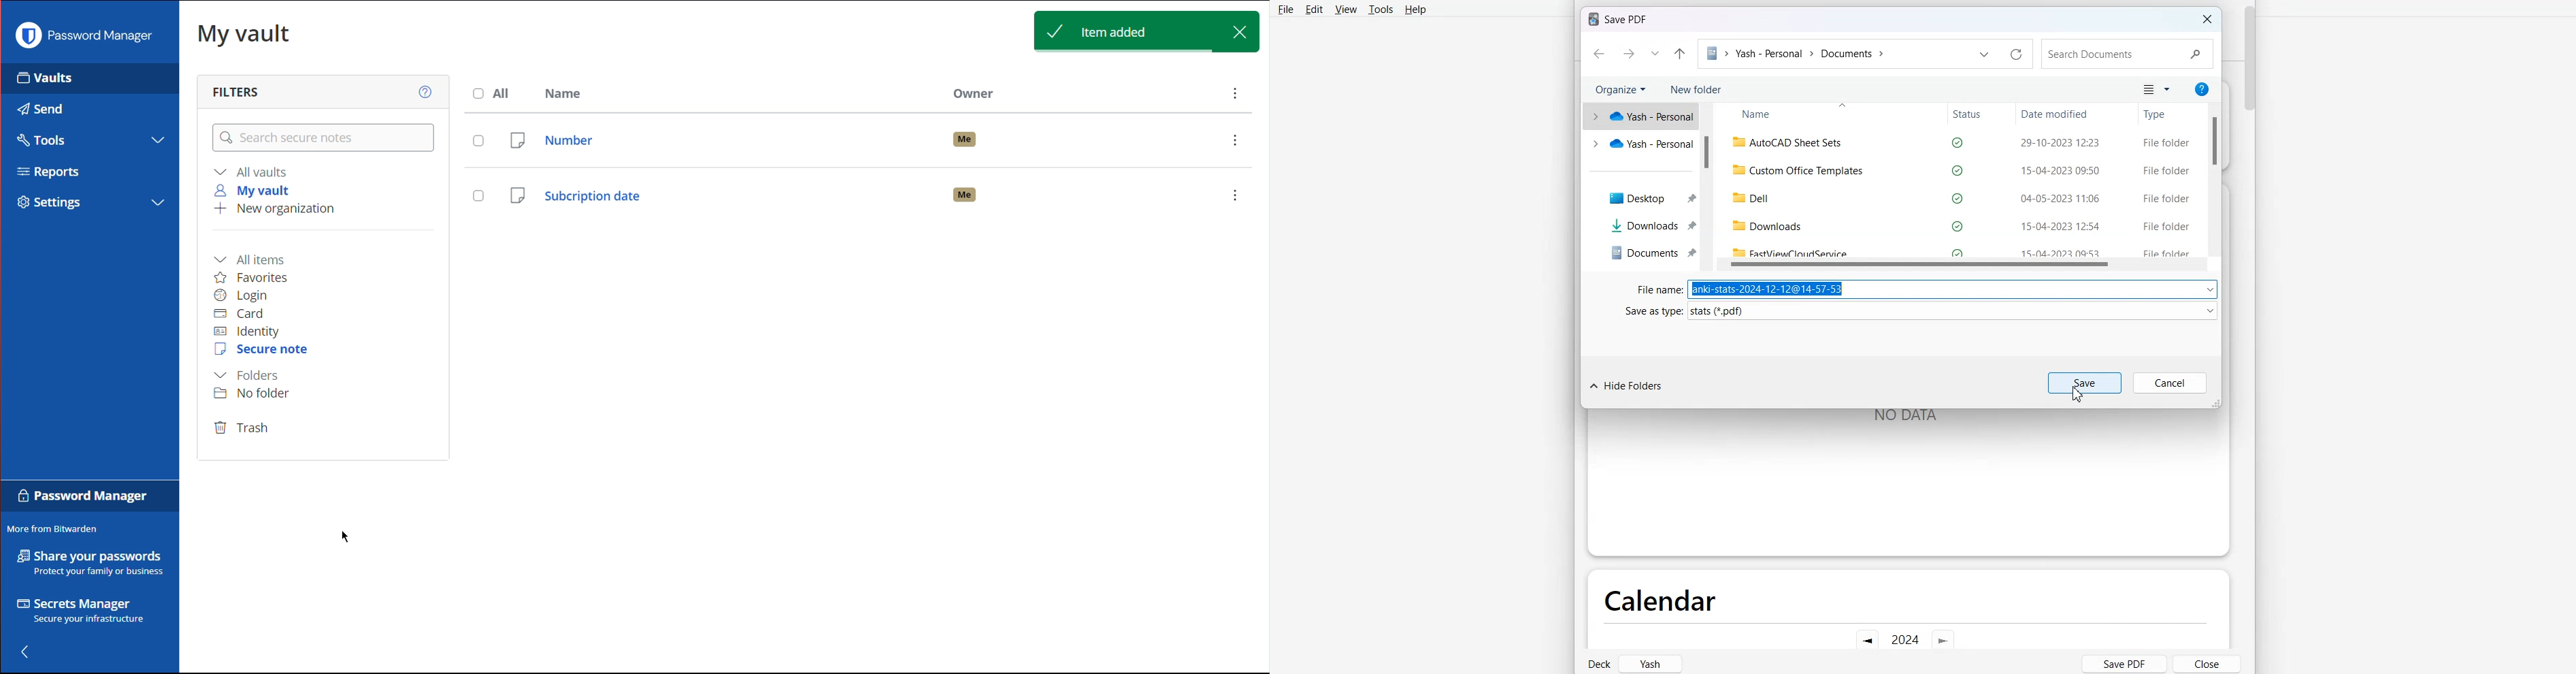 The image size is (2576, 700). I want to click on Secrets Manager, so click(86, 612).